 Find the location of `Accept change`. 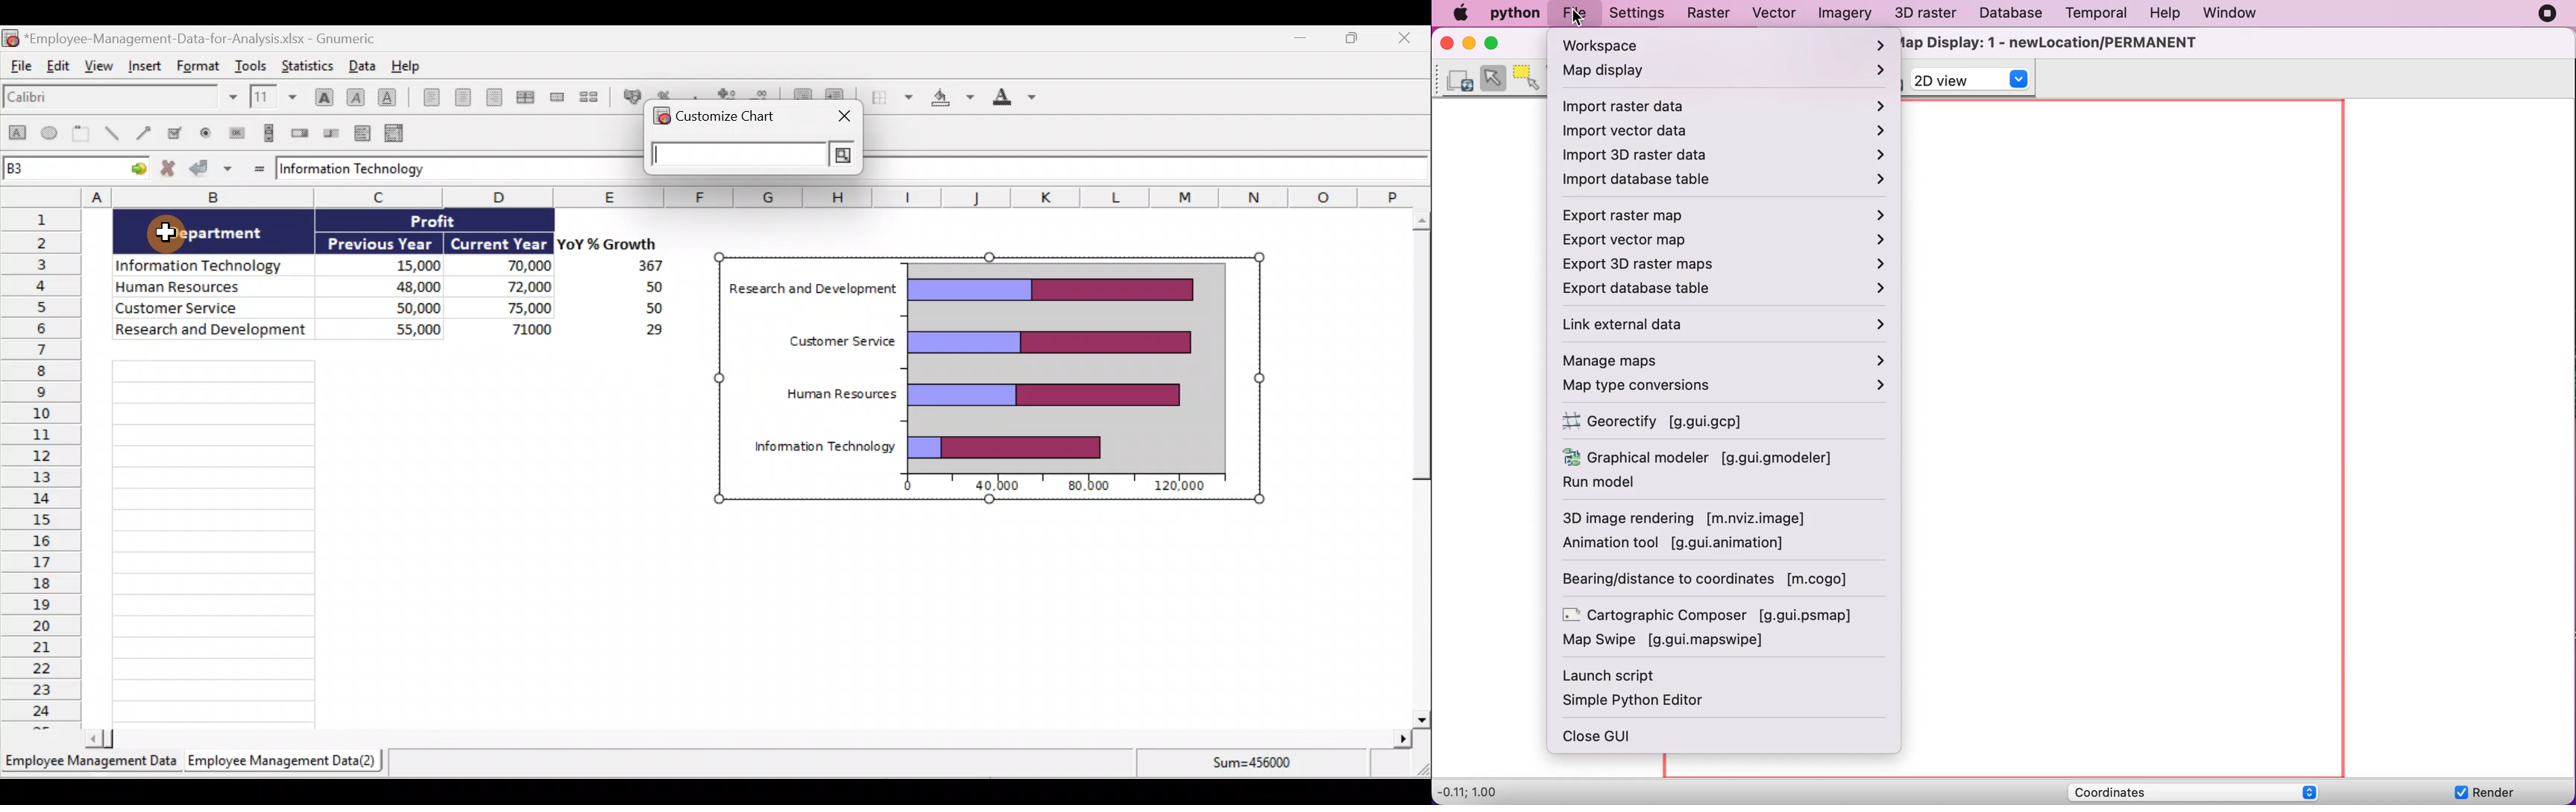

Accept change is located at coordinates (213, 167).